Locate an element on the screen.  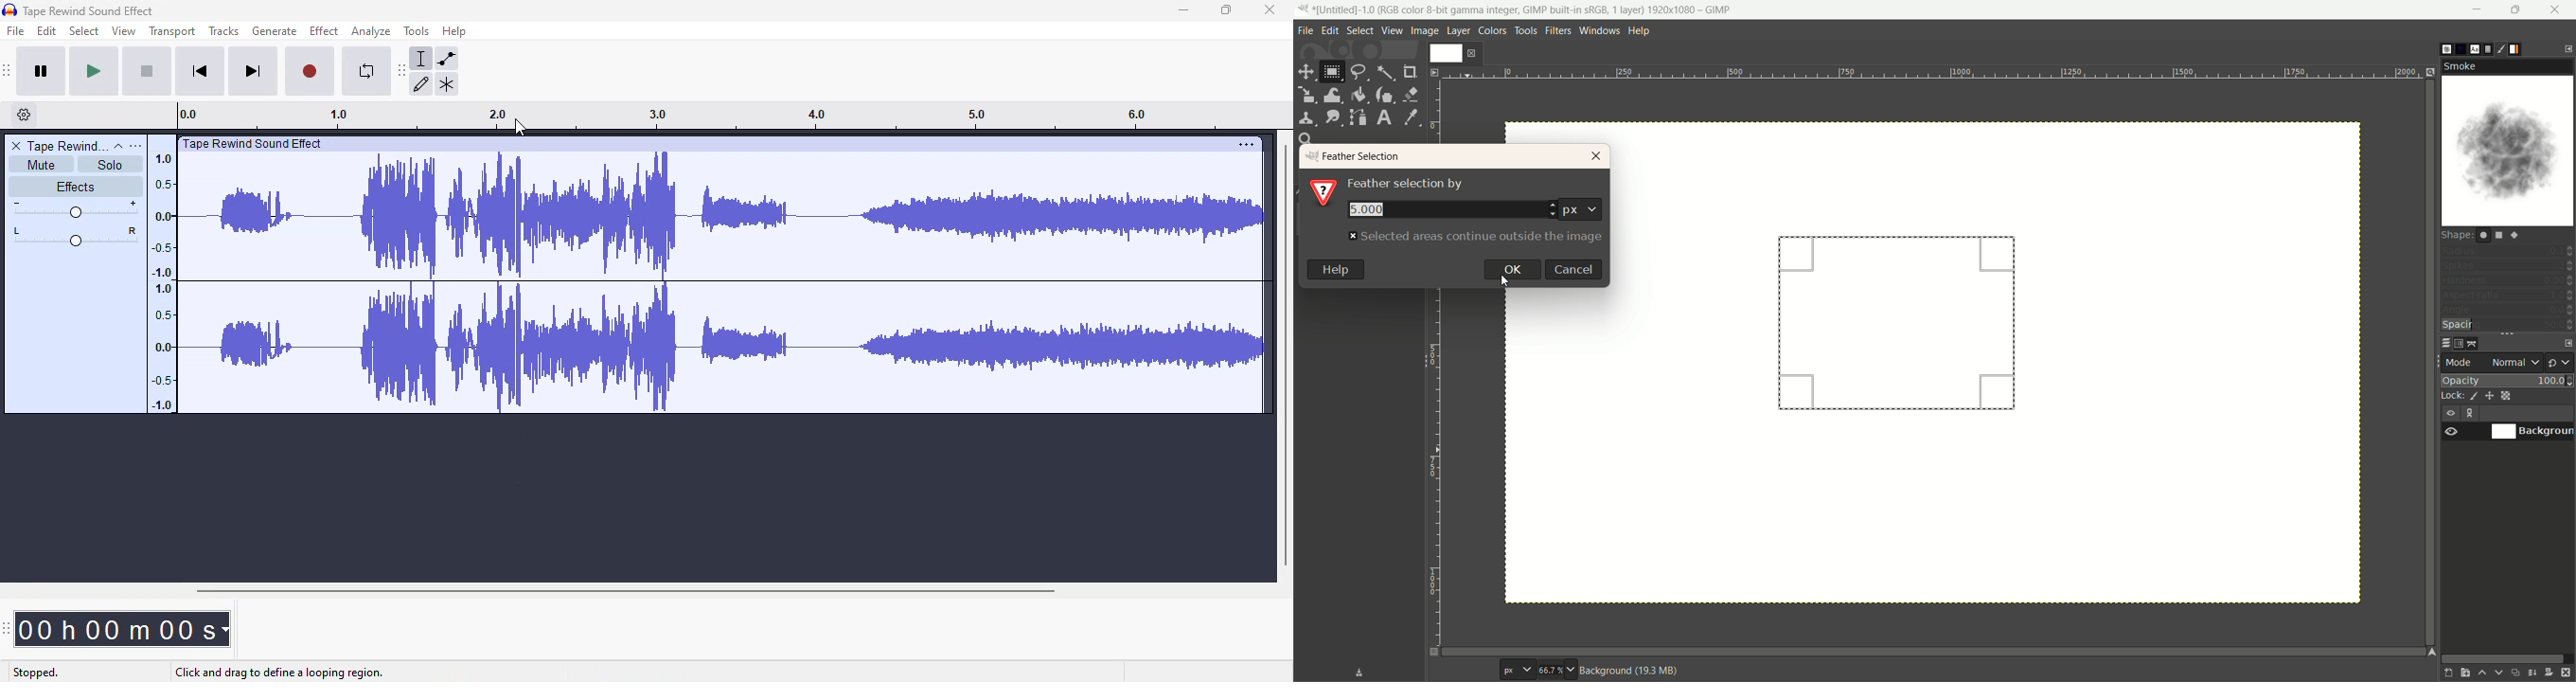
stopped is located at coordinates (35, 673).